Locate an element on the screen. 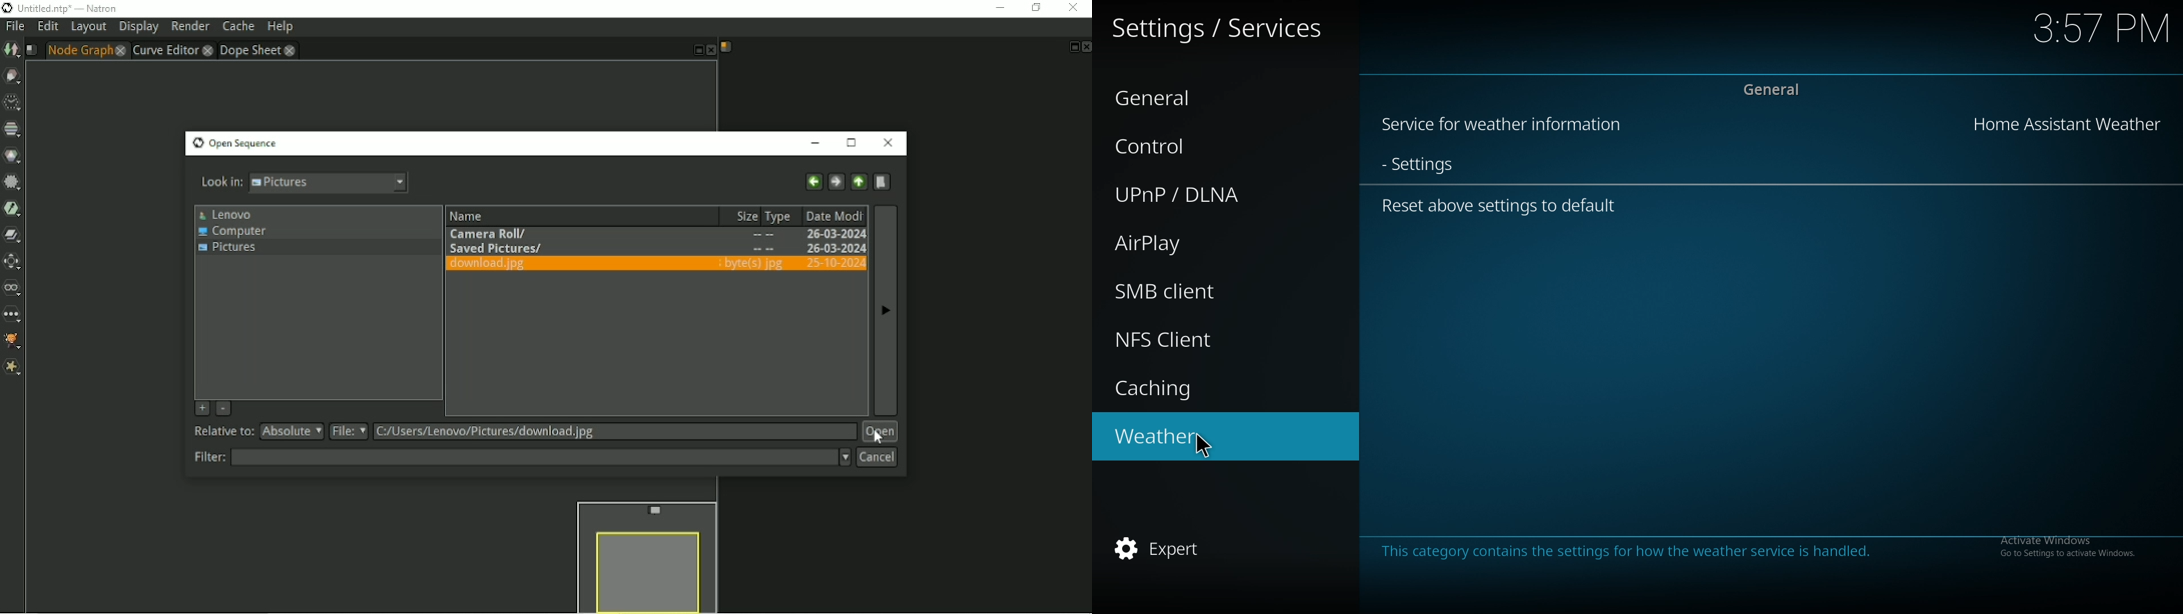 The width and height of the screenshot is (2184, 616). Remove the selected directory from the favorites is located at coordinates (222, 409).